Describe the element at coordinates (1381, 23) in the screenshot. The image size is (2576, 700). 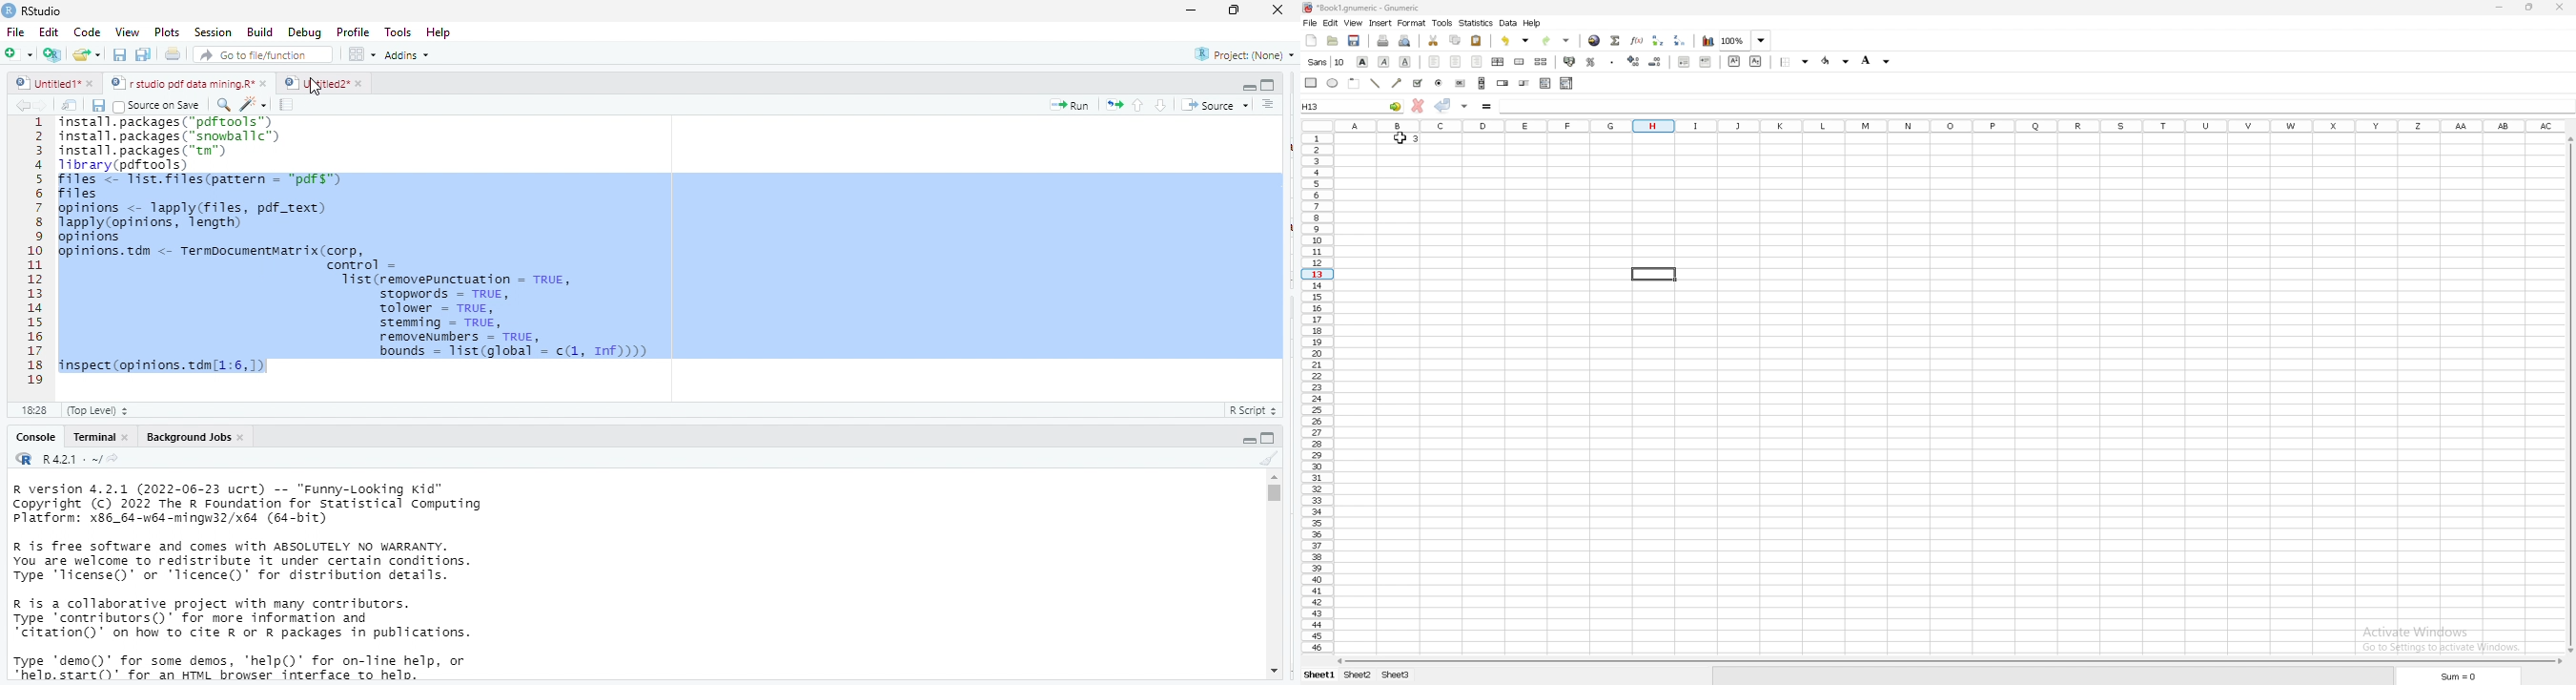
I see `insert` at that location.